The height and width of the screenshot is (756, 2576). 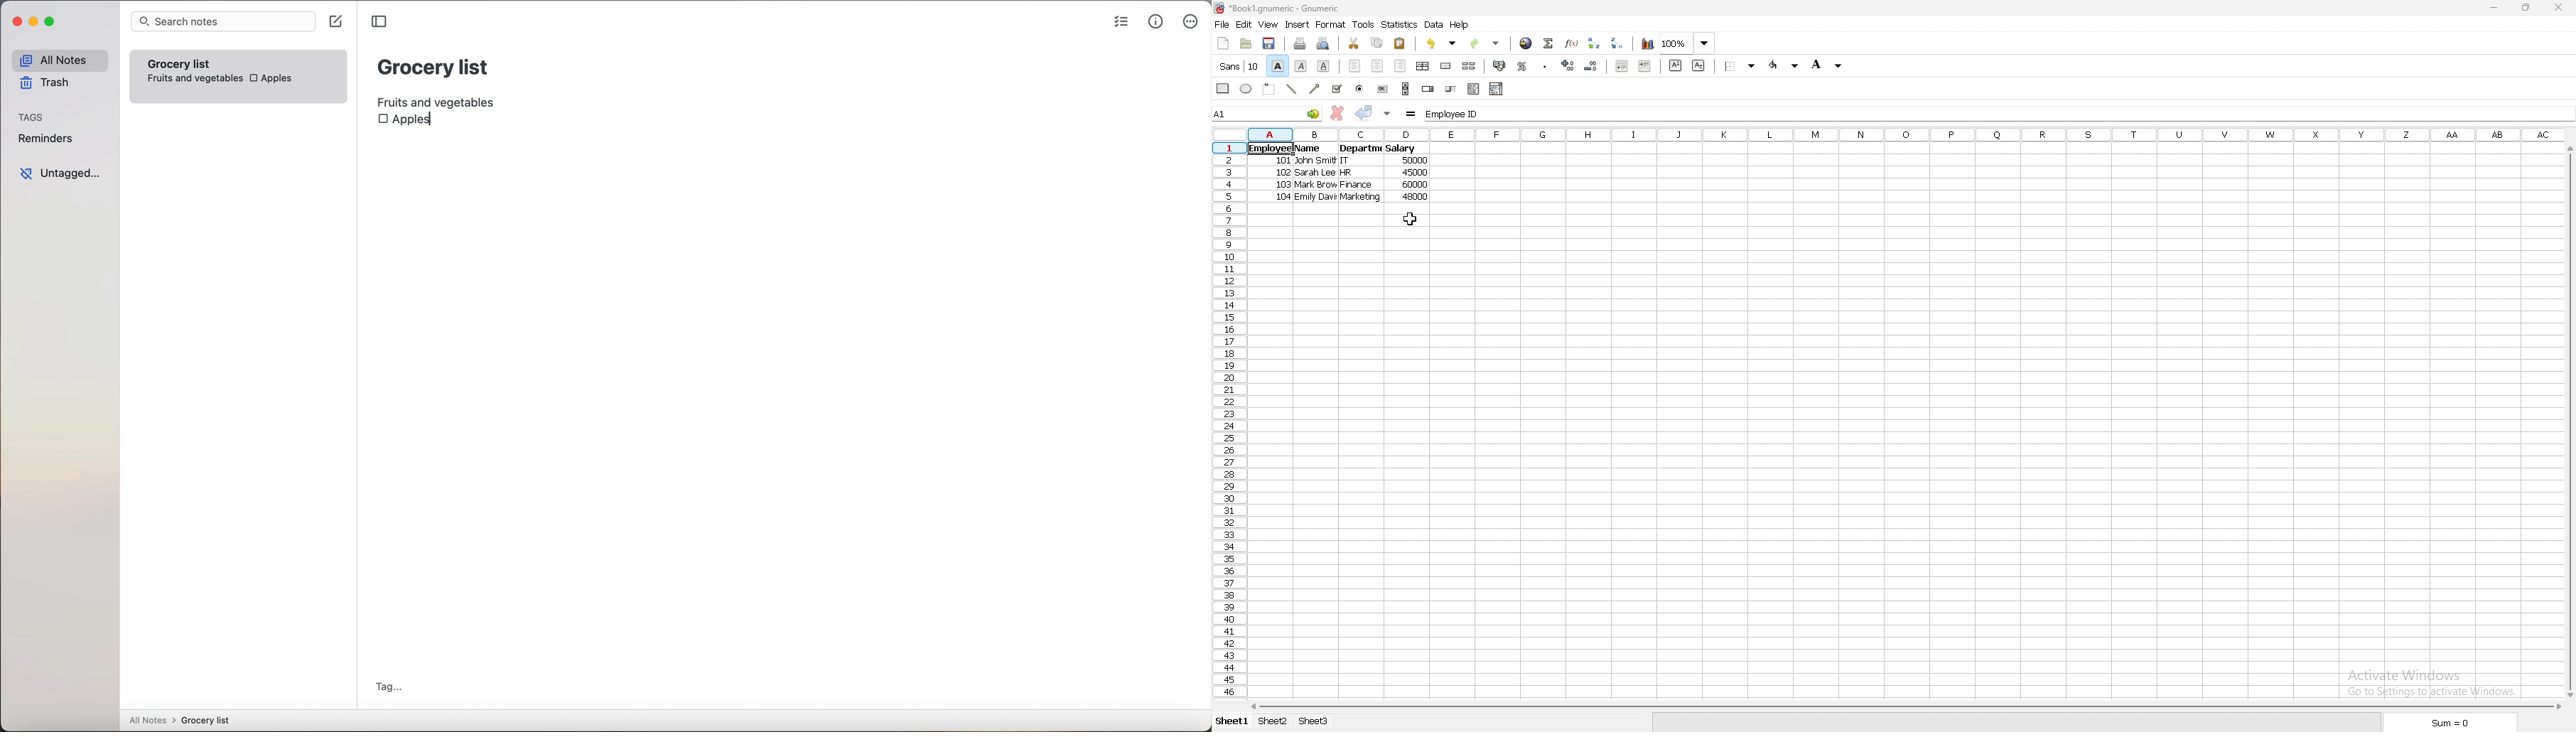 What do you see at coordinates (1292, 89) in the screenshot?
I see `line` at bounding box center [1292, 89].